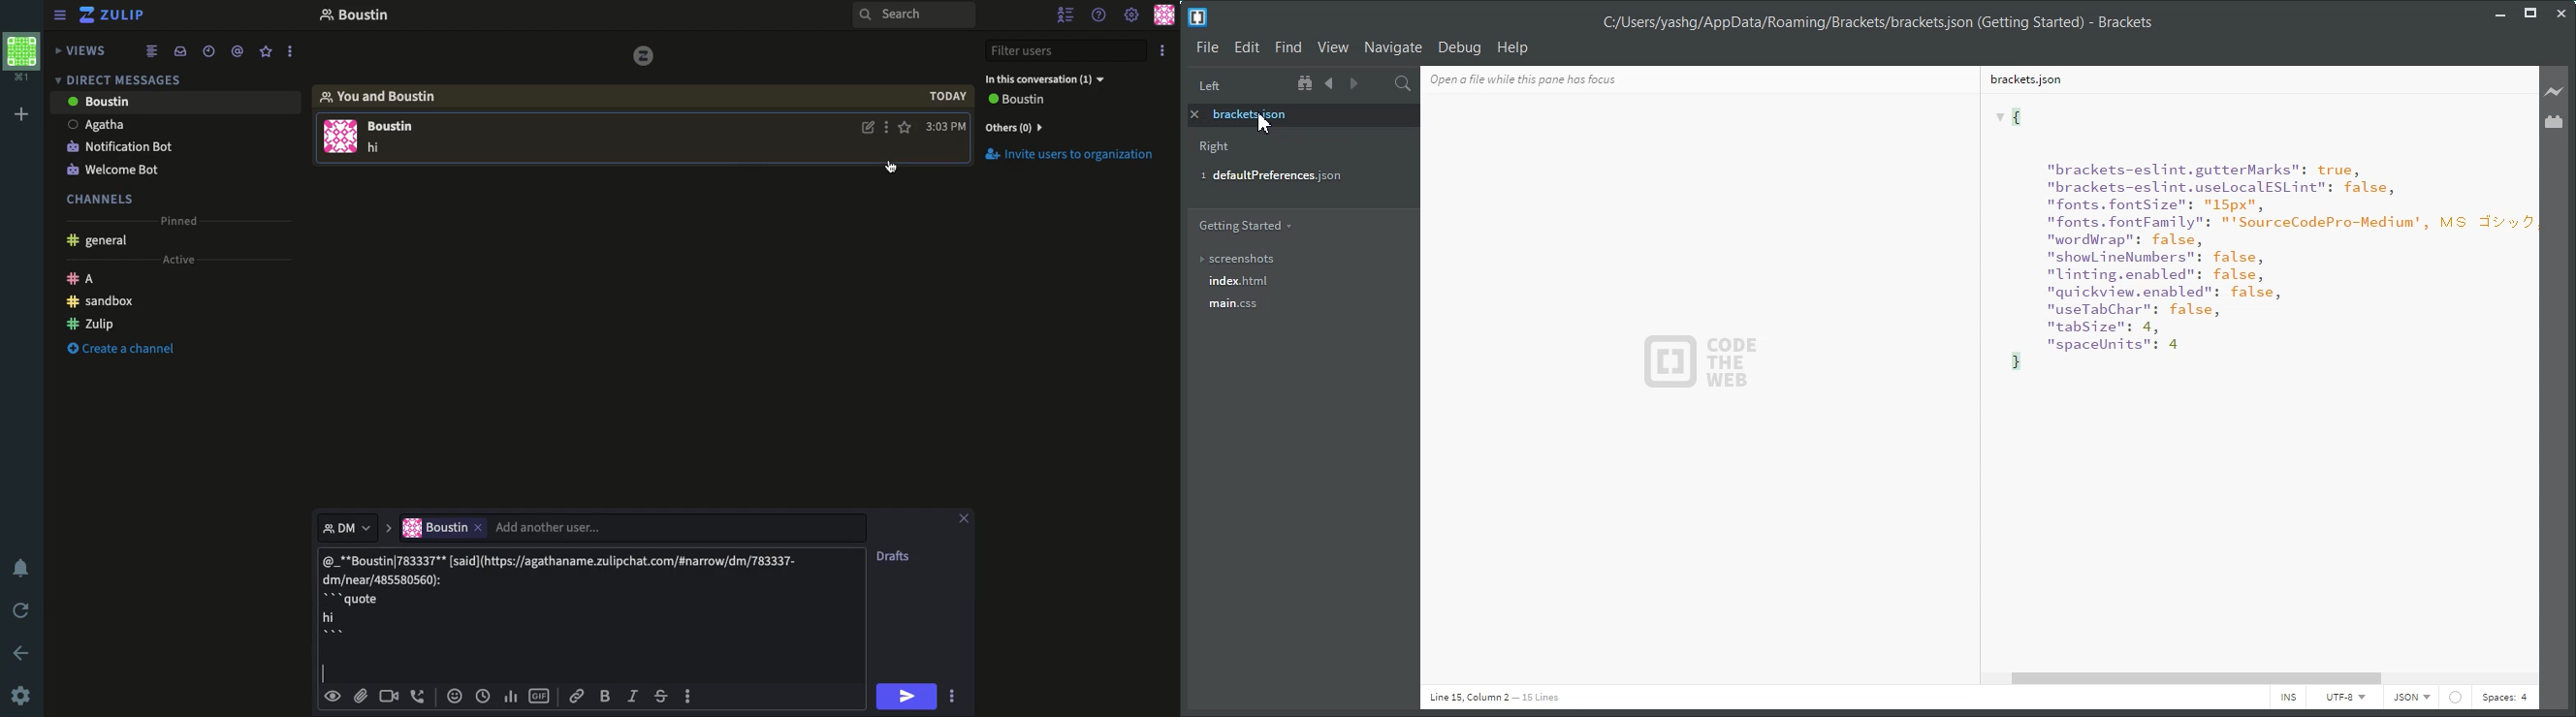 Image resolution: width=2576 pixels, height=728 pixels. Describe the element at coordinates (154, 52) in the screenshot. I see `Feed` at that location.